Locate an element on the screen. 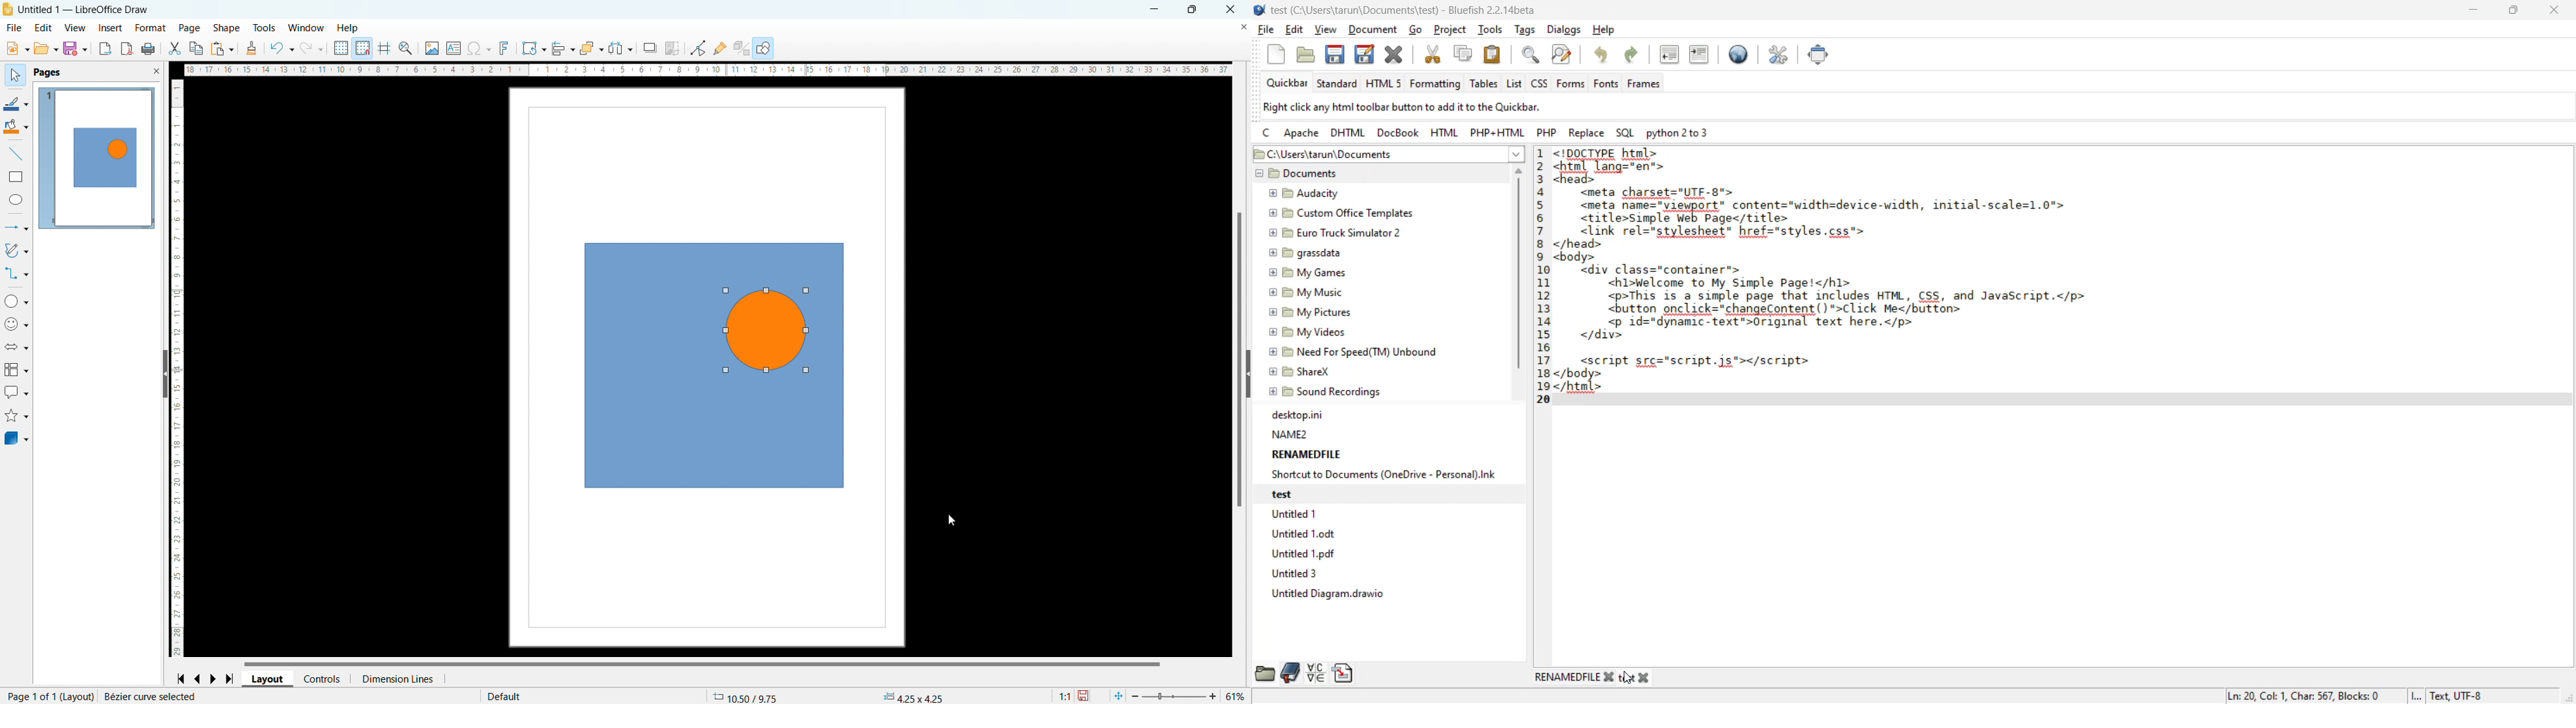 The height and width of the screenshot is (728, 2576). print is located at coordinates (148, 48).